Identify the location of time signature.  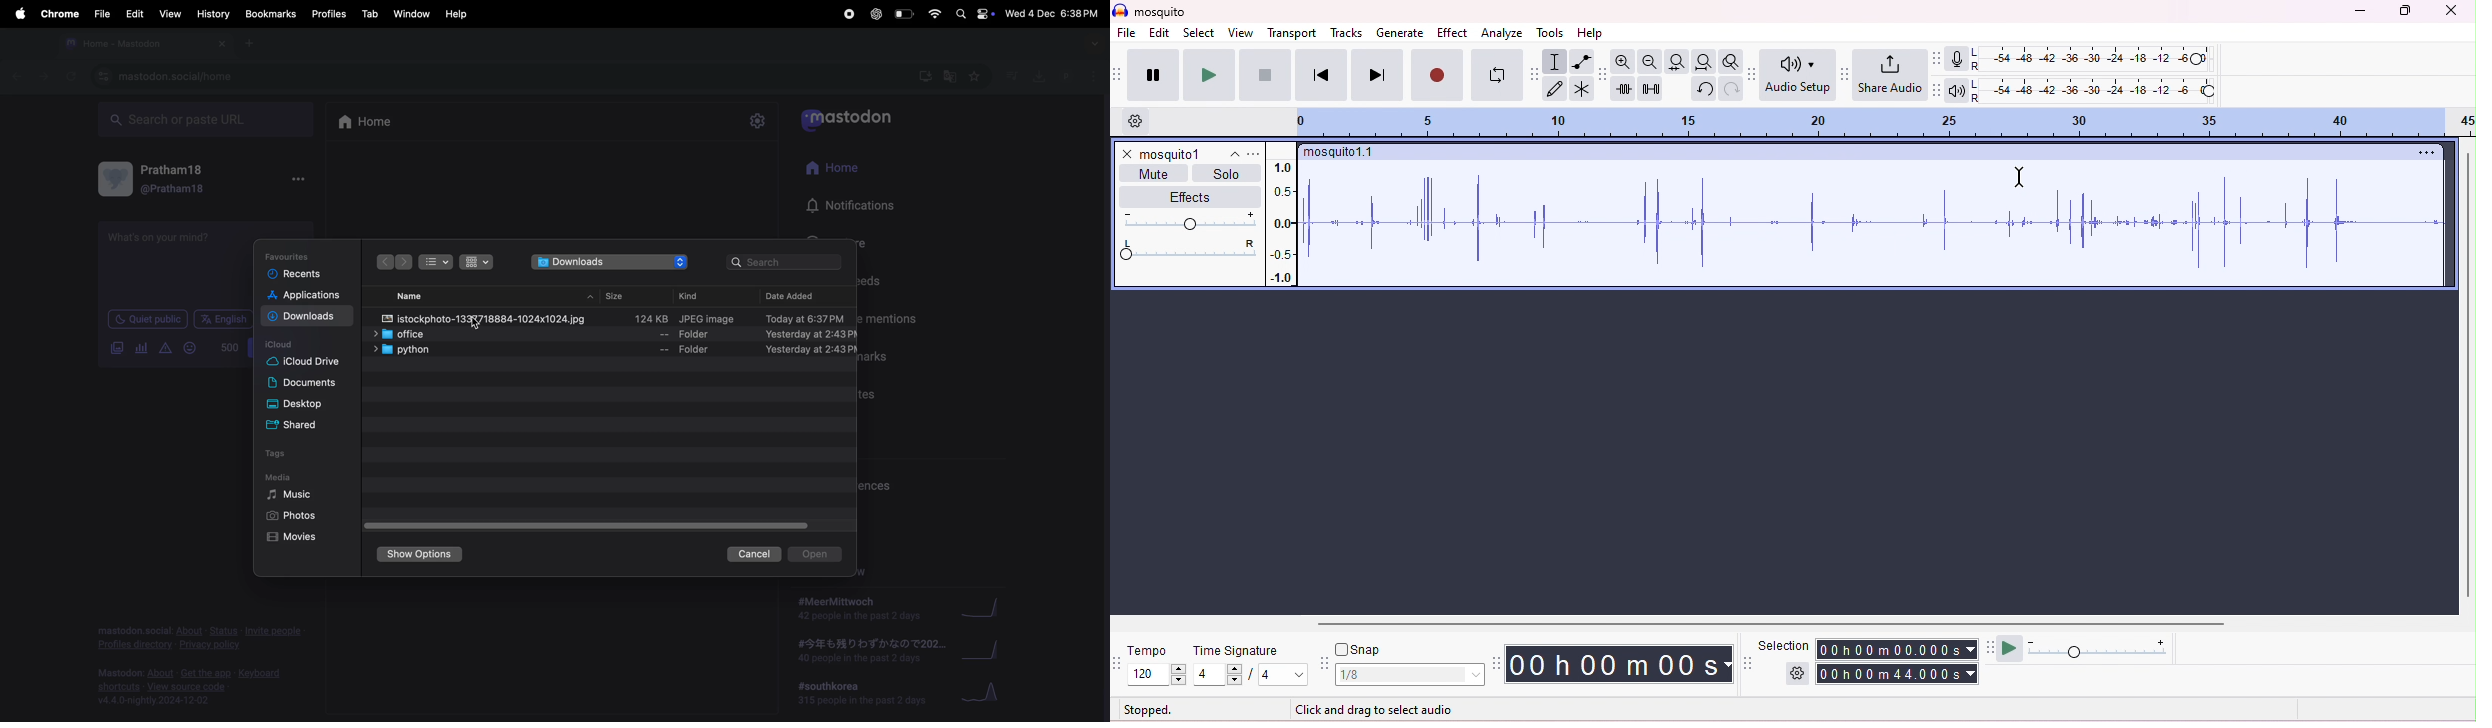
(1236, 651).